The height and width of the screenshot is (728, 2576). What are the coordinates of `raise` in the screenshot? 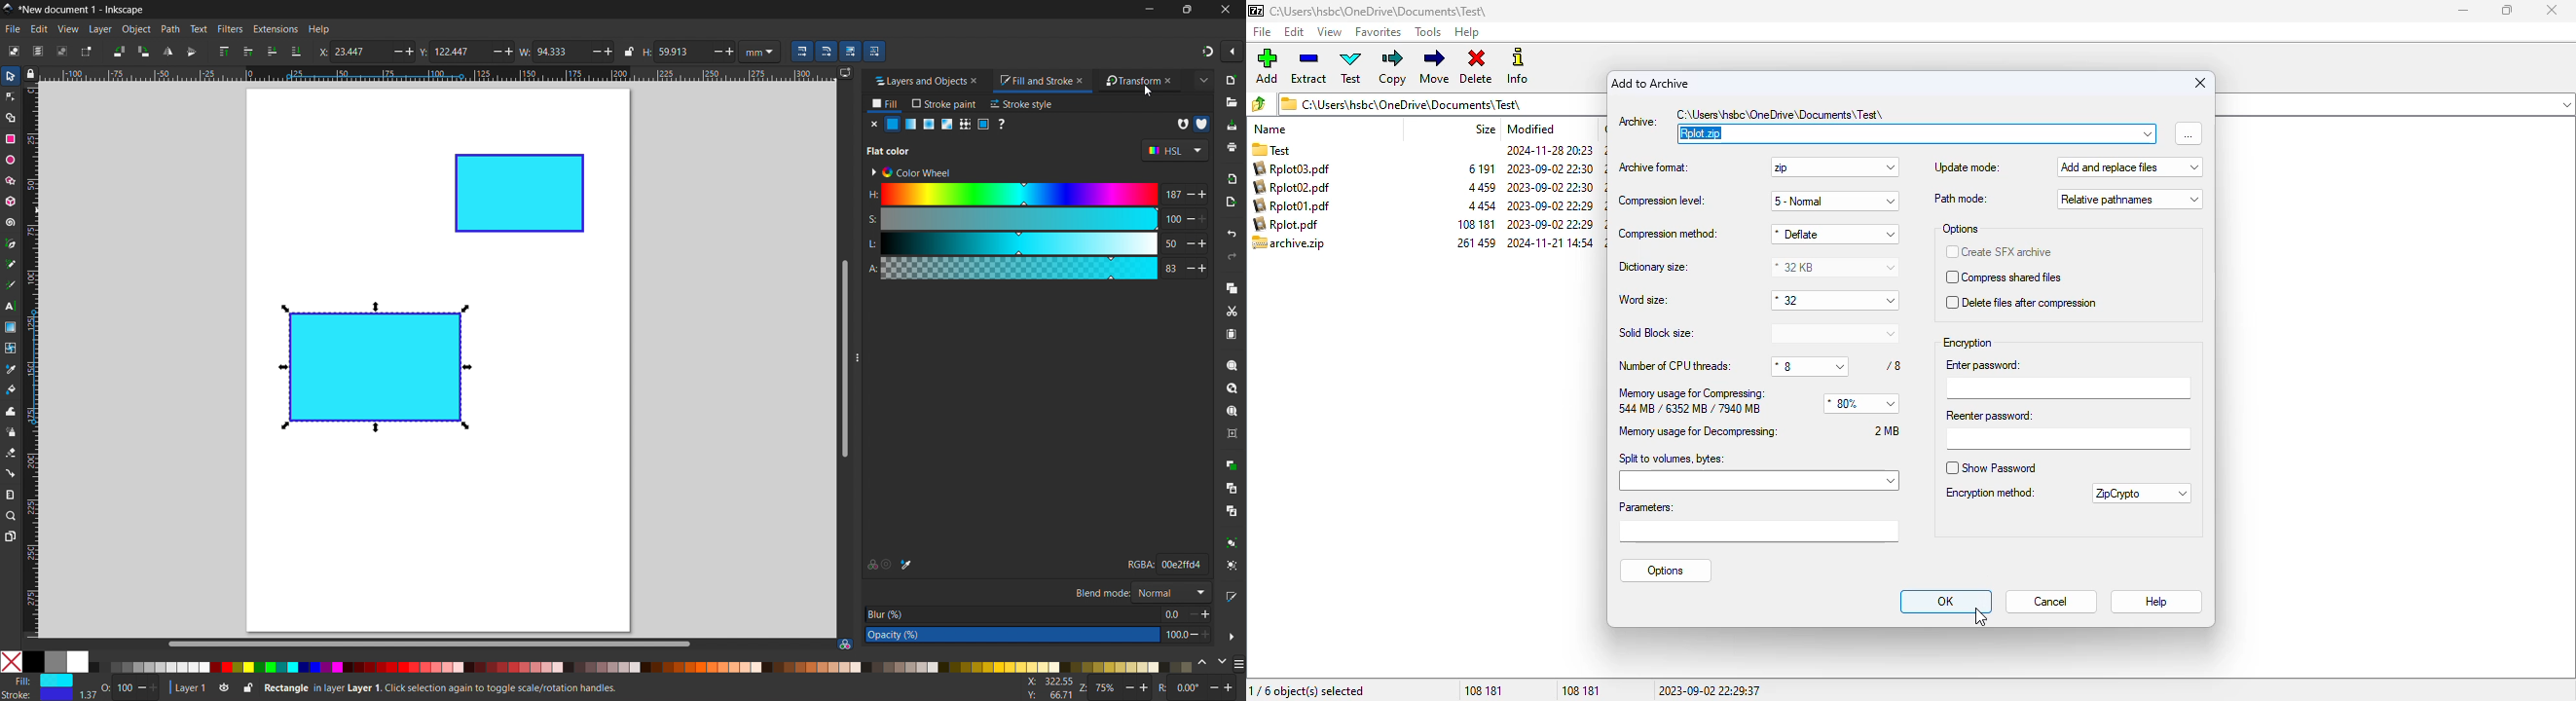 It's located at (248, 51).